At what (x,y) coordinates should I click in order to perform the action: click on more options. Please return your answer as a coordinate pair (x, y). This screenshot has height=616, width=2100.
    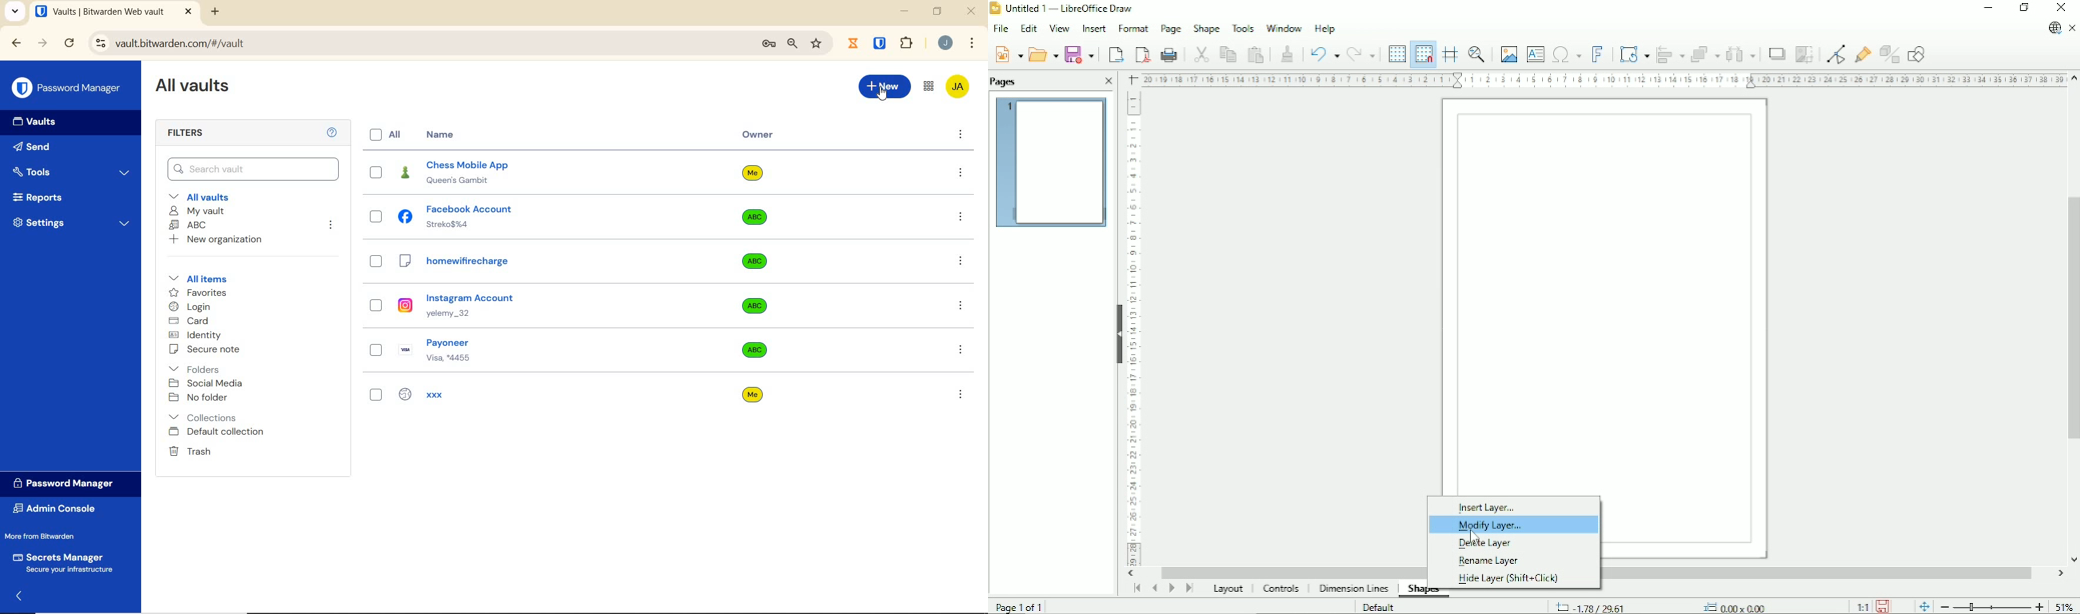
    Looking at the image, I should click on (960, 351).